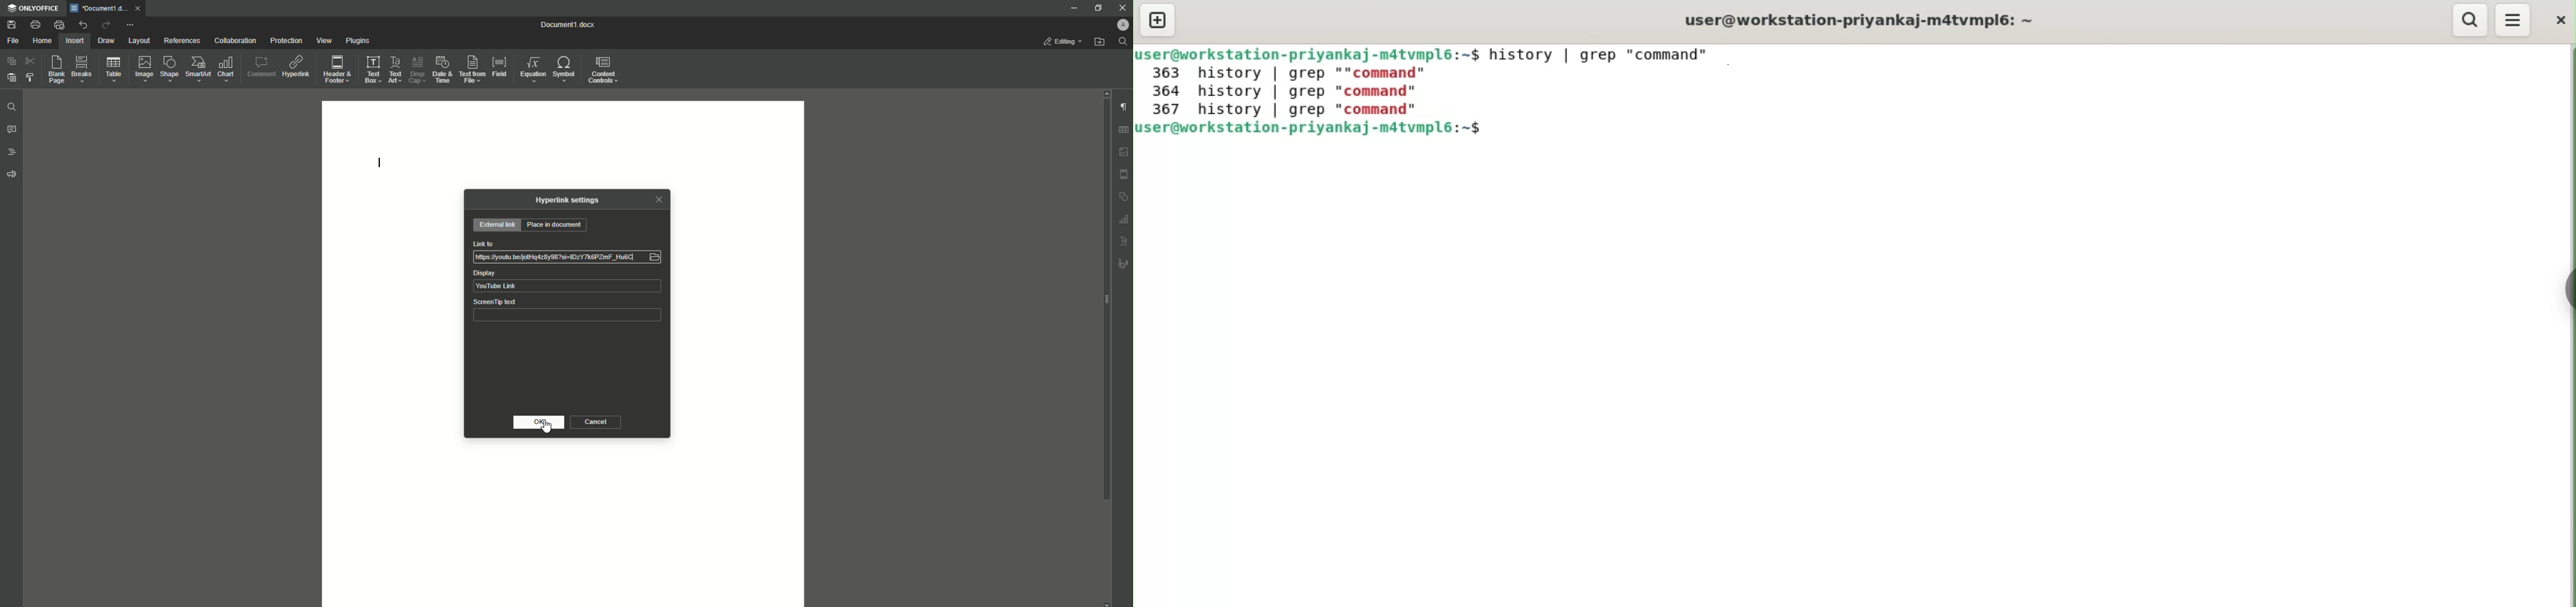  What do you see at coordinates (498, 287) in the screenshot?
I see `YouTube Link` at bounding box center [498, 287].